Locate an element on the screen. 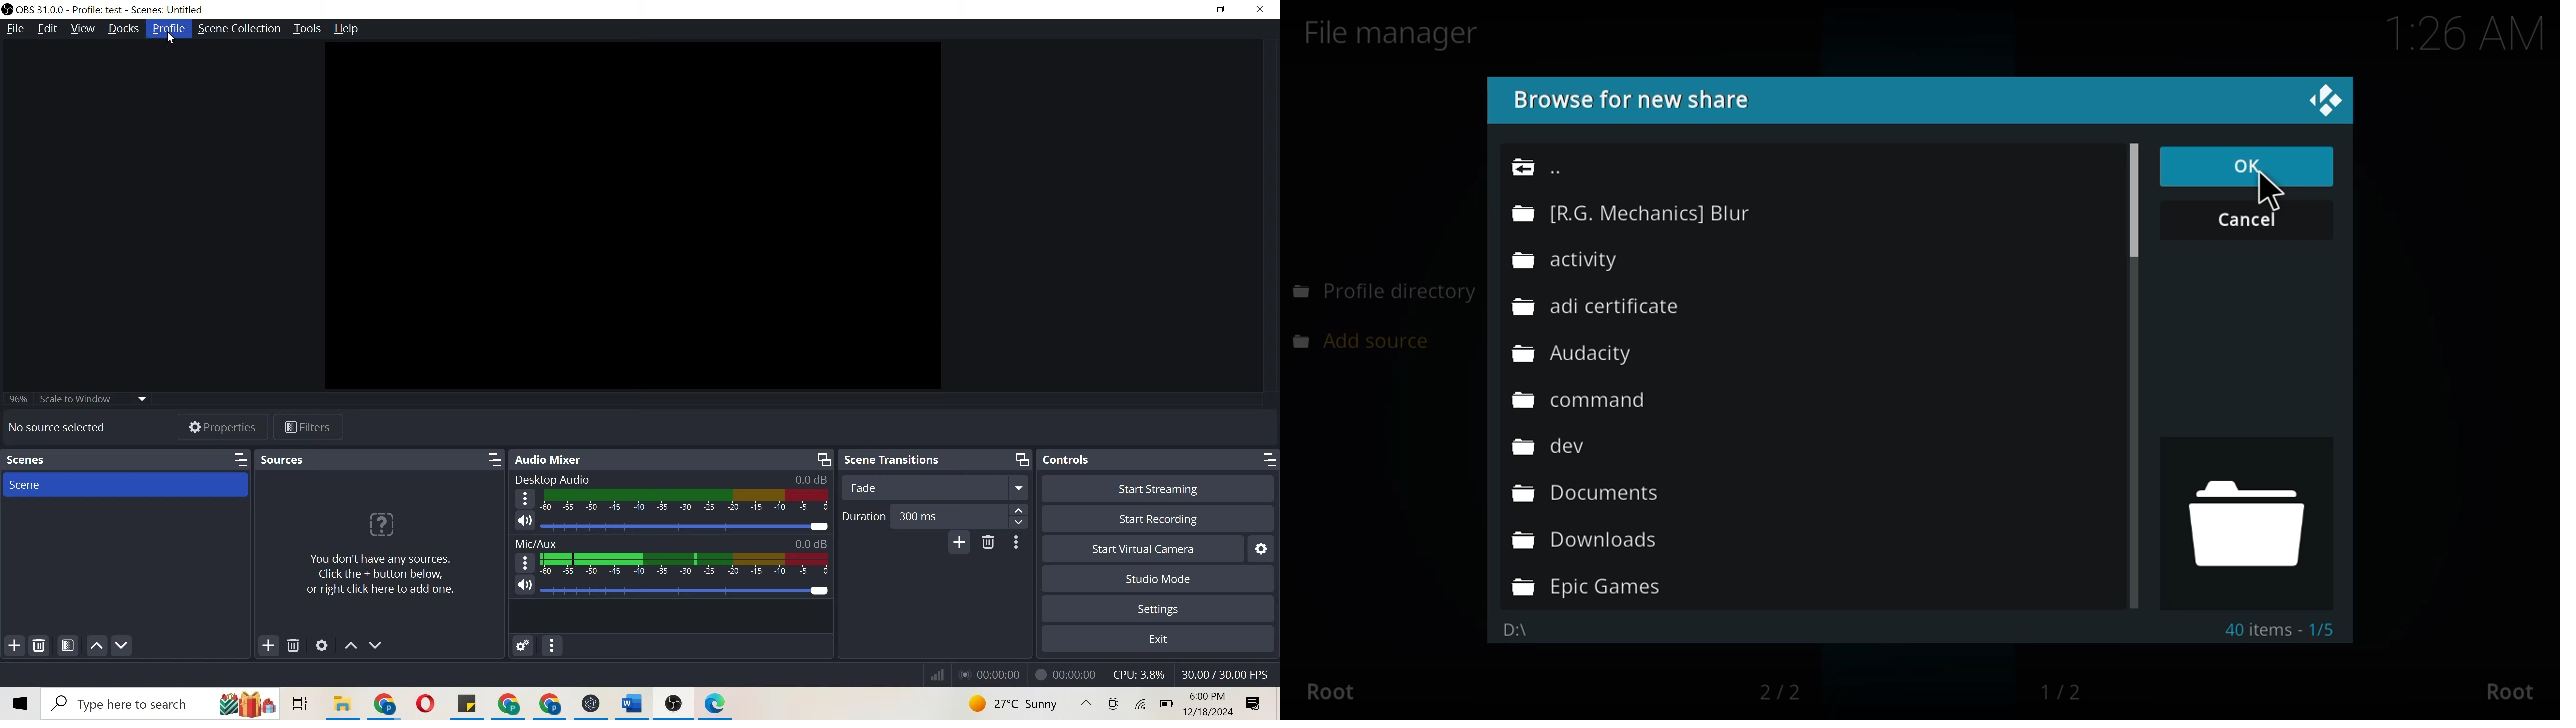 The image size is (2576, 728). weahter is located at coordinates (1014, 702).